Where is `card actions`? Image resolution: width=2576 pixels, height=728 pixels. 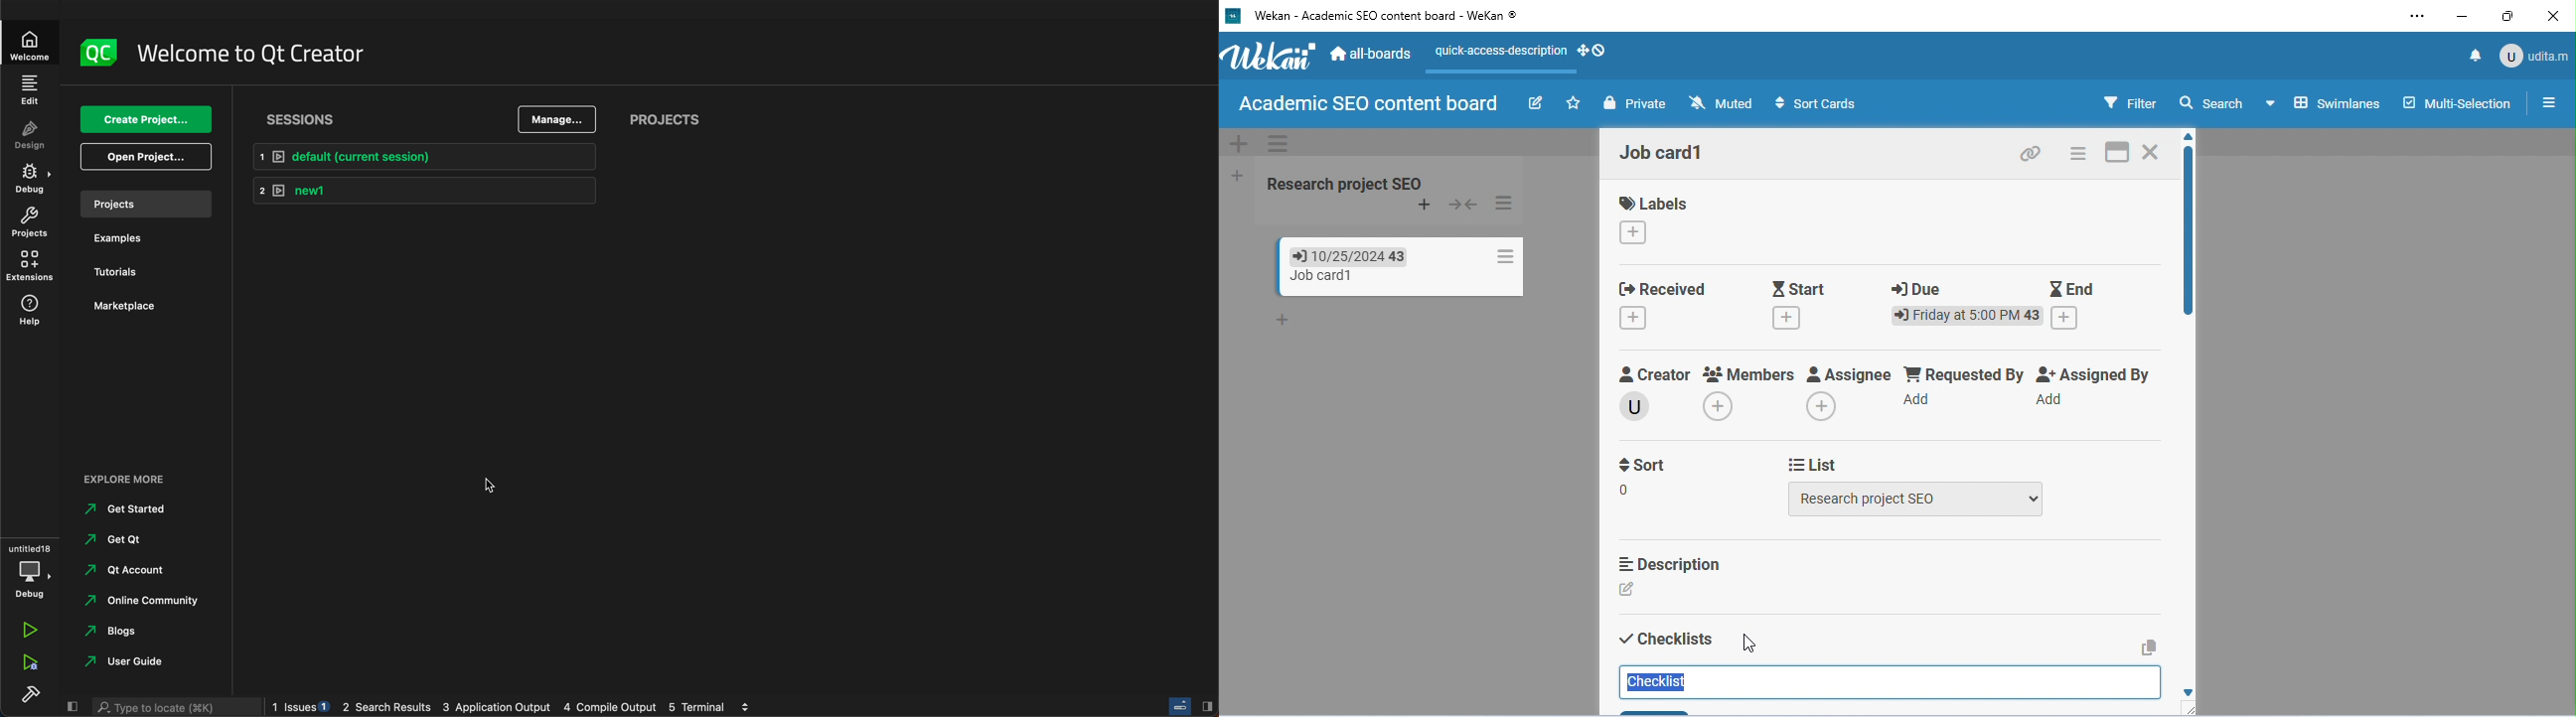 card actions is located at coordinates (2079, 153).